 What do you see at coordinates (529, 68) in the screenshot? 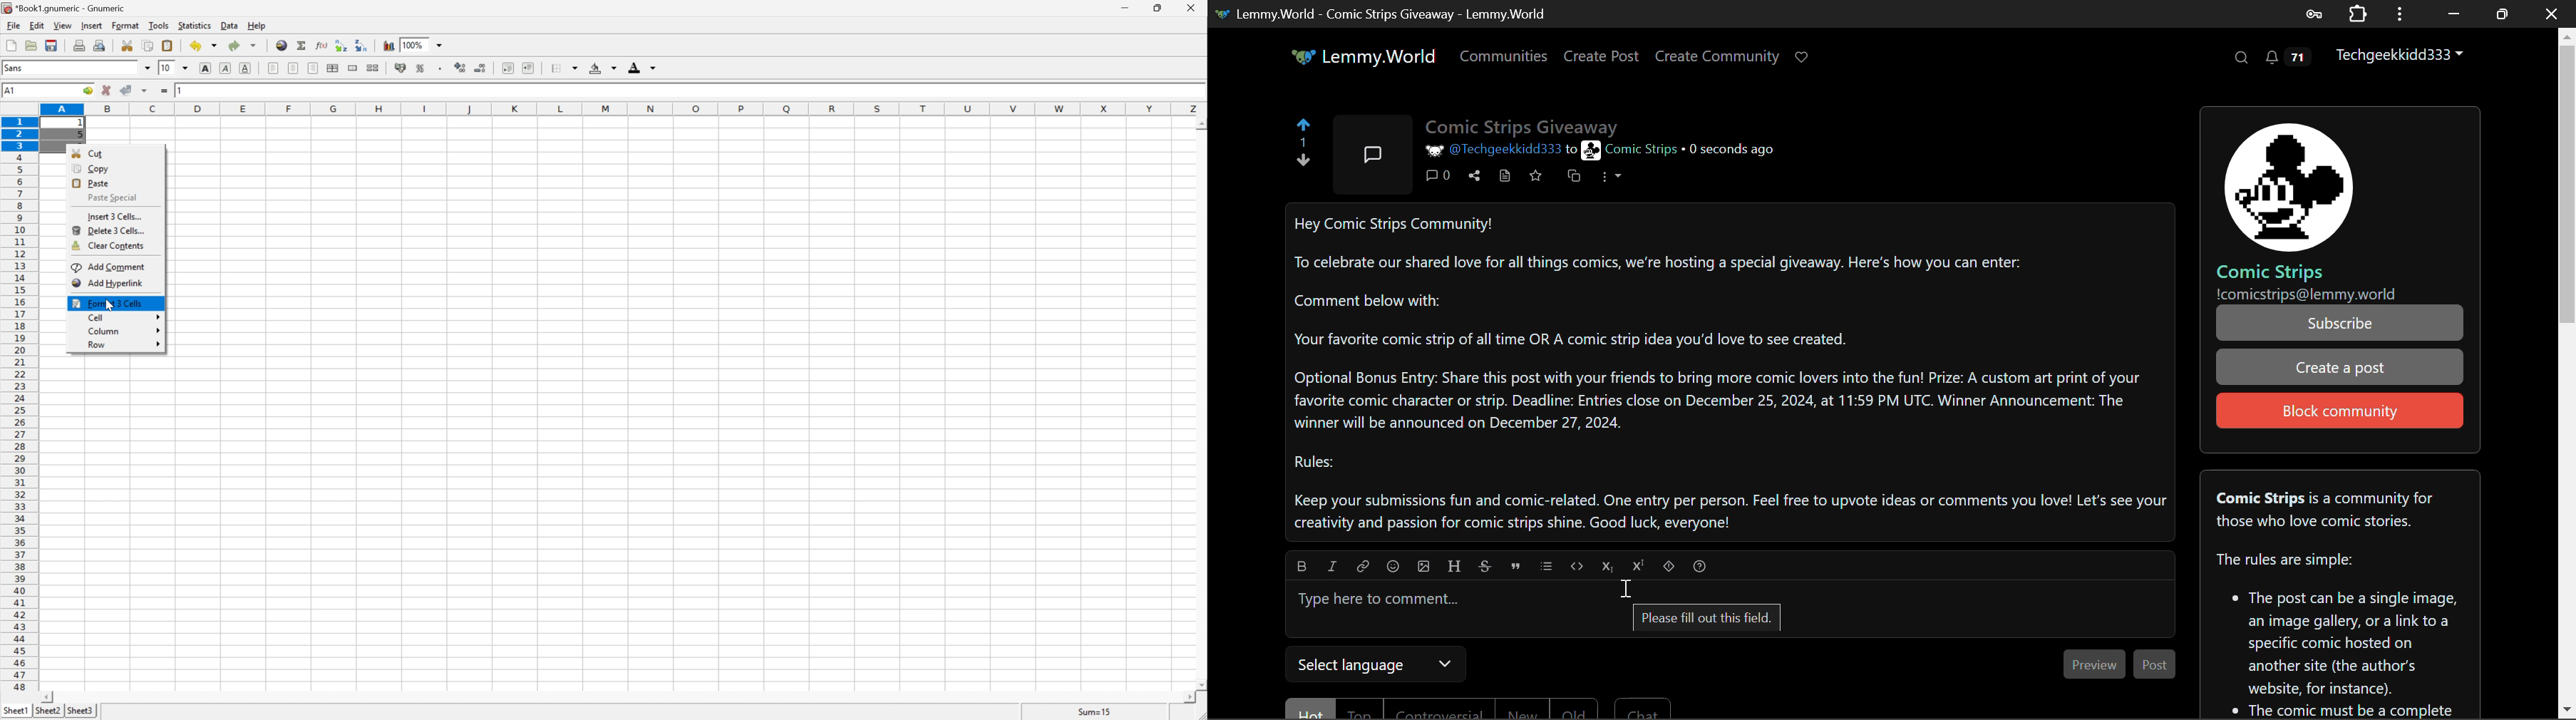
I see `increase indent` at bounding box center [529, 68].